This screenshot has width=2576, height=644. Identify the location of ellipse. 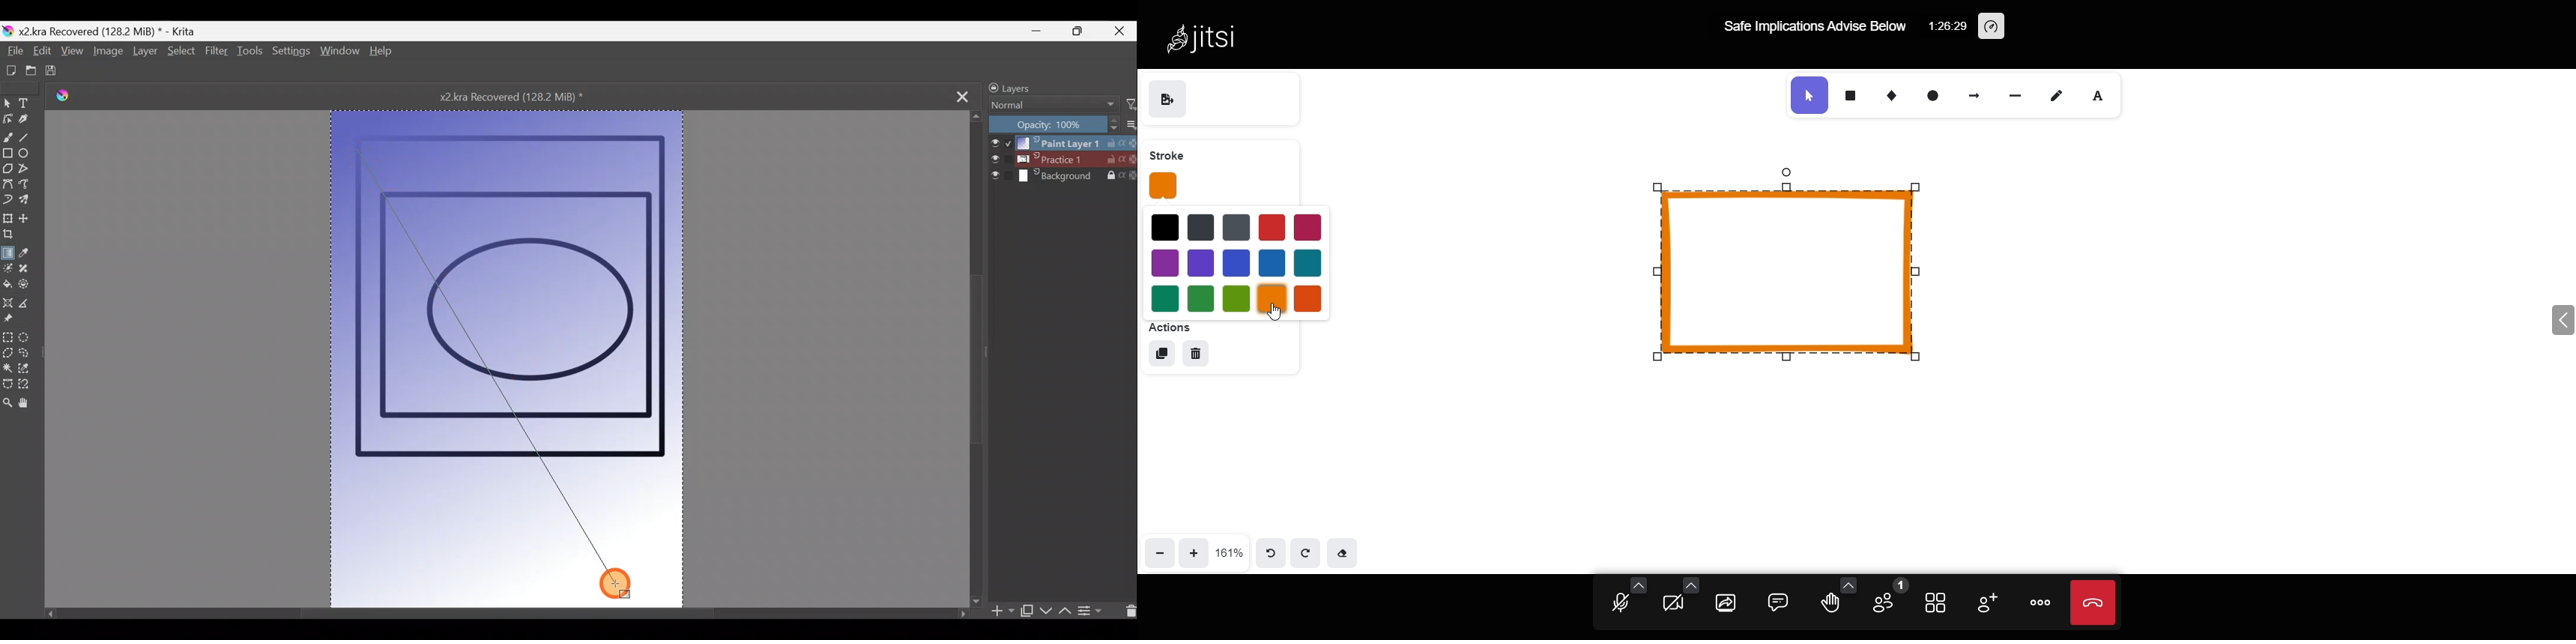
(1929, 93).